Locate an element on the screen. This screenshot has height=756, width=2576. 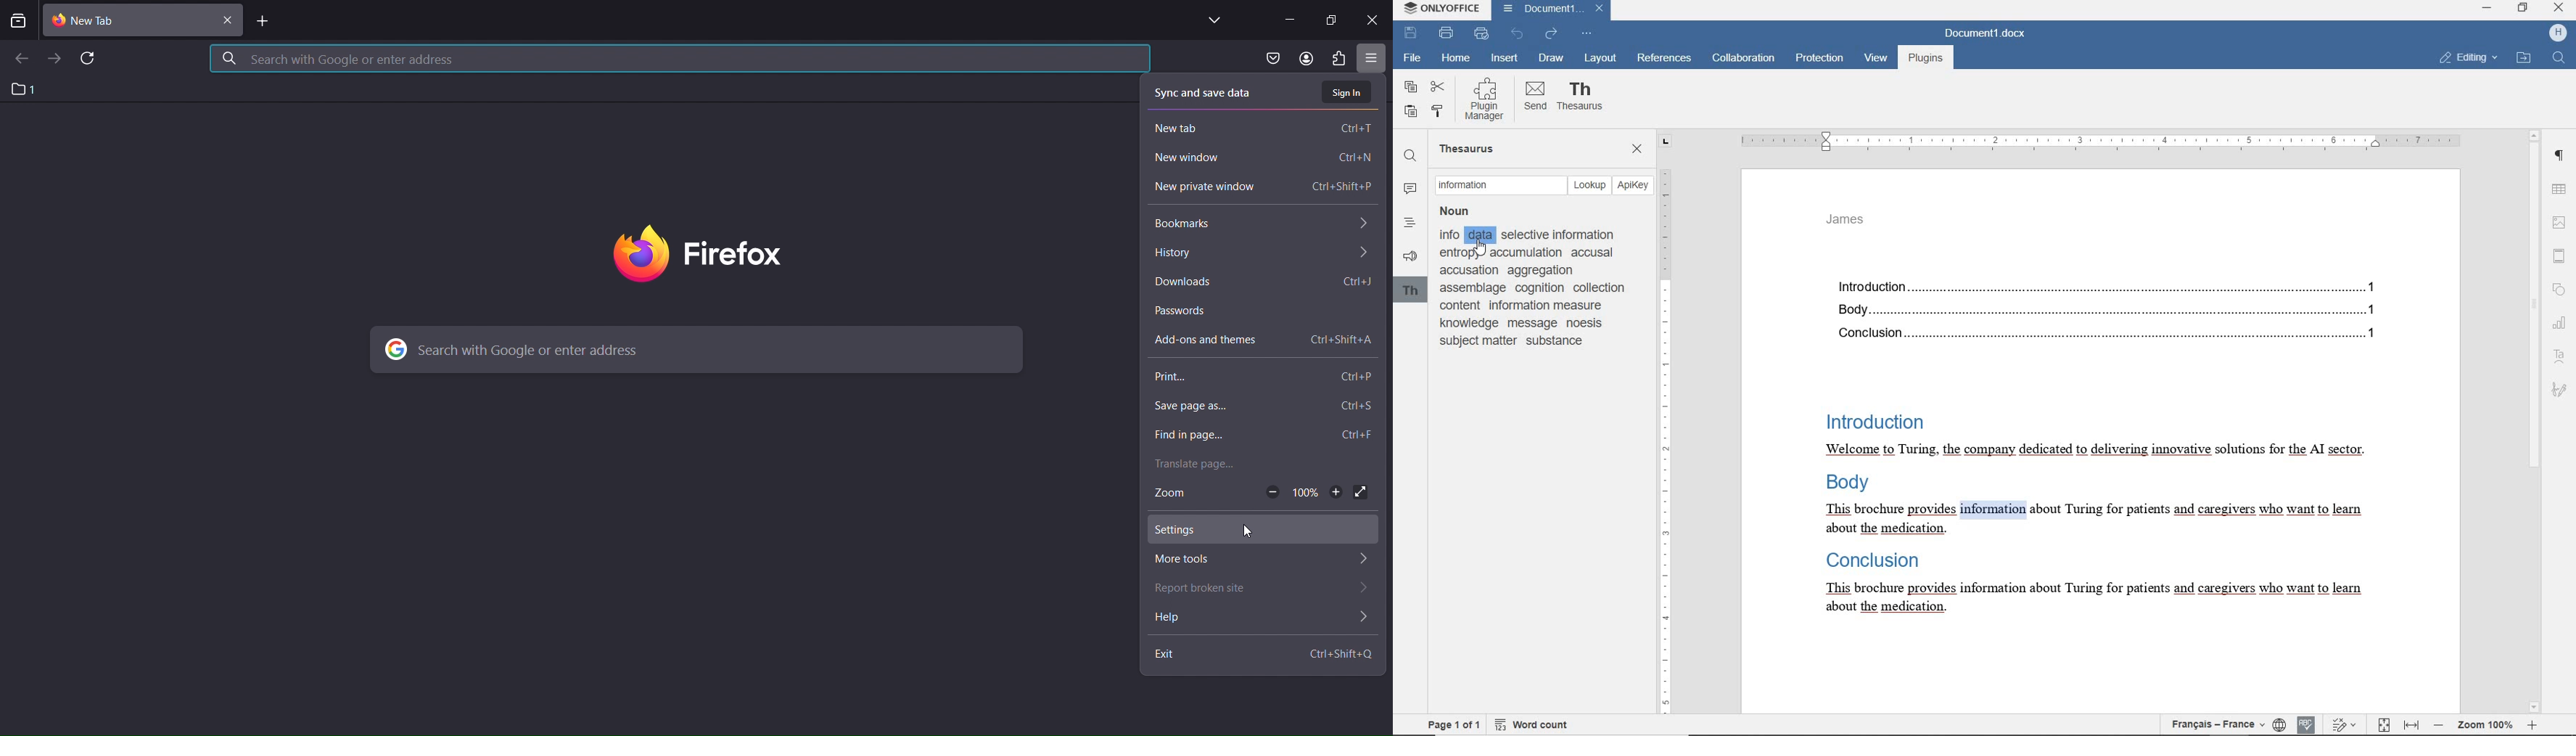
INSERT is located at coordinates (1505, 59).